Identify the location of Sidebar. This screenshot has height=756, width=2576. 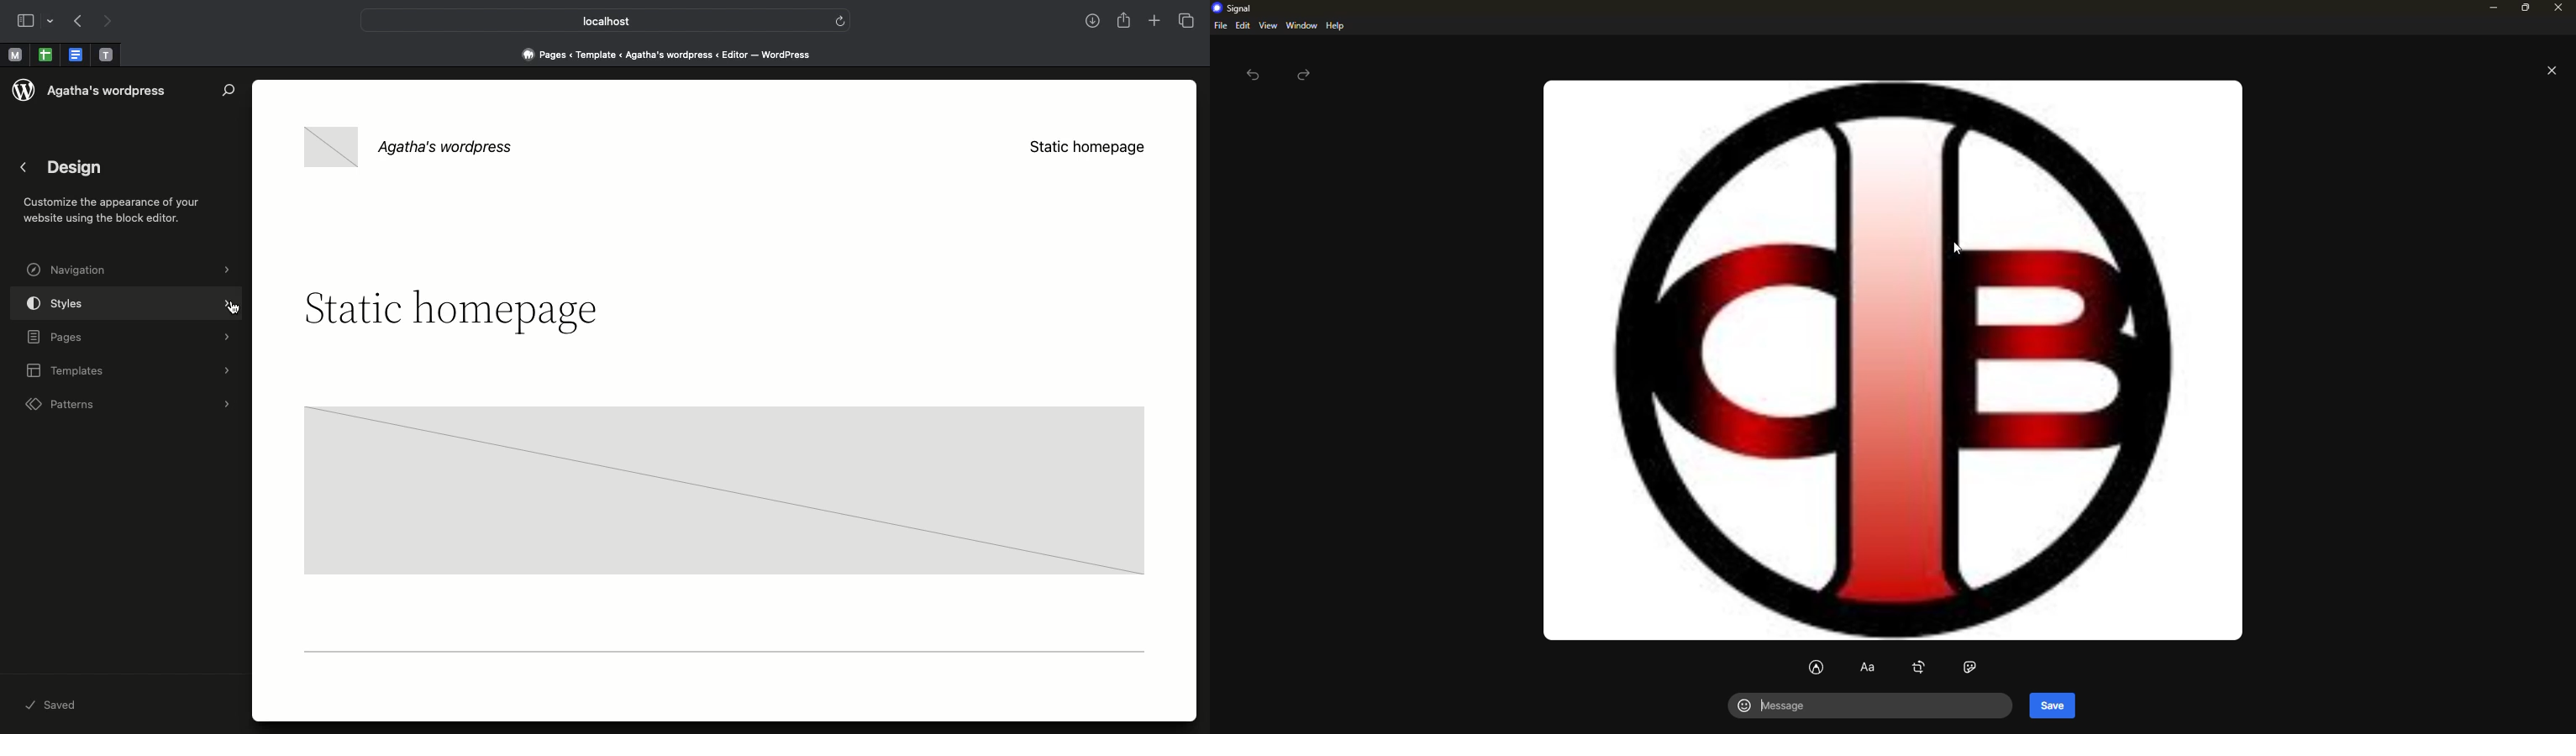
(25, 21).